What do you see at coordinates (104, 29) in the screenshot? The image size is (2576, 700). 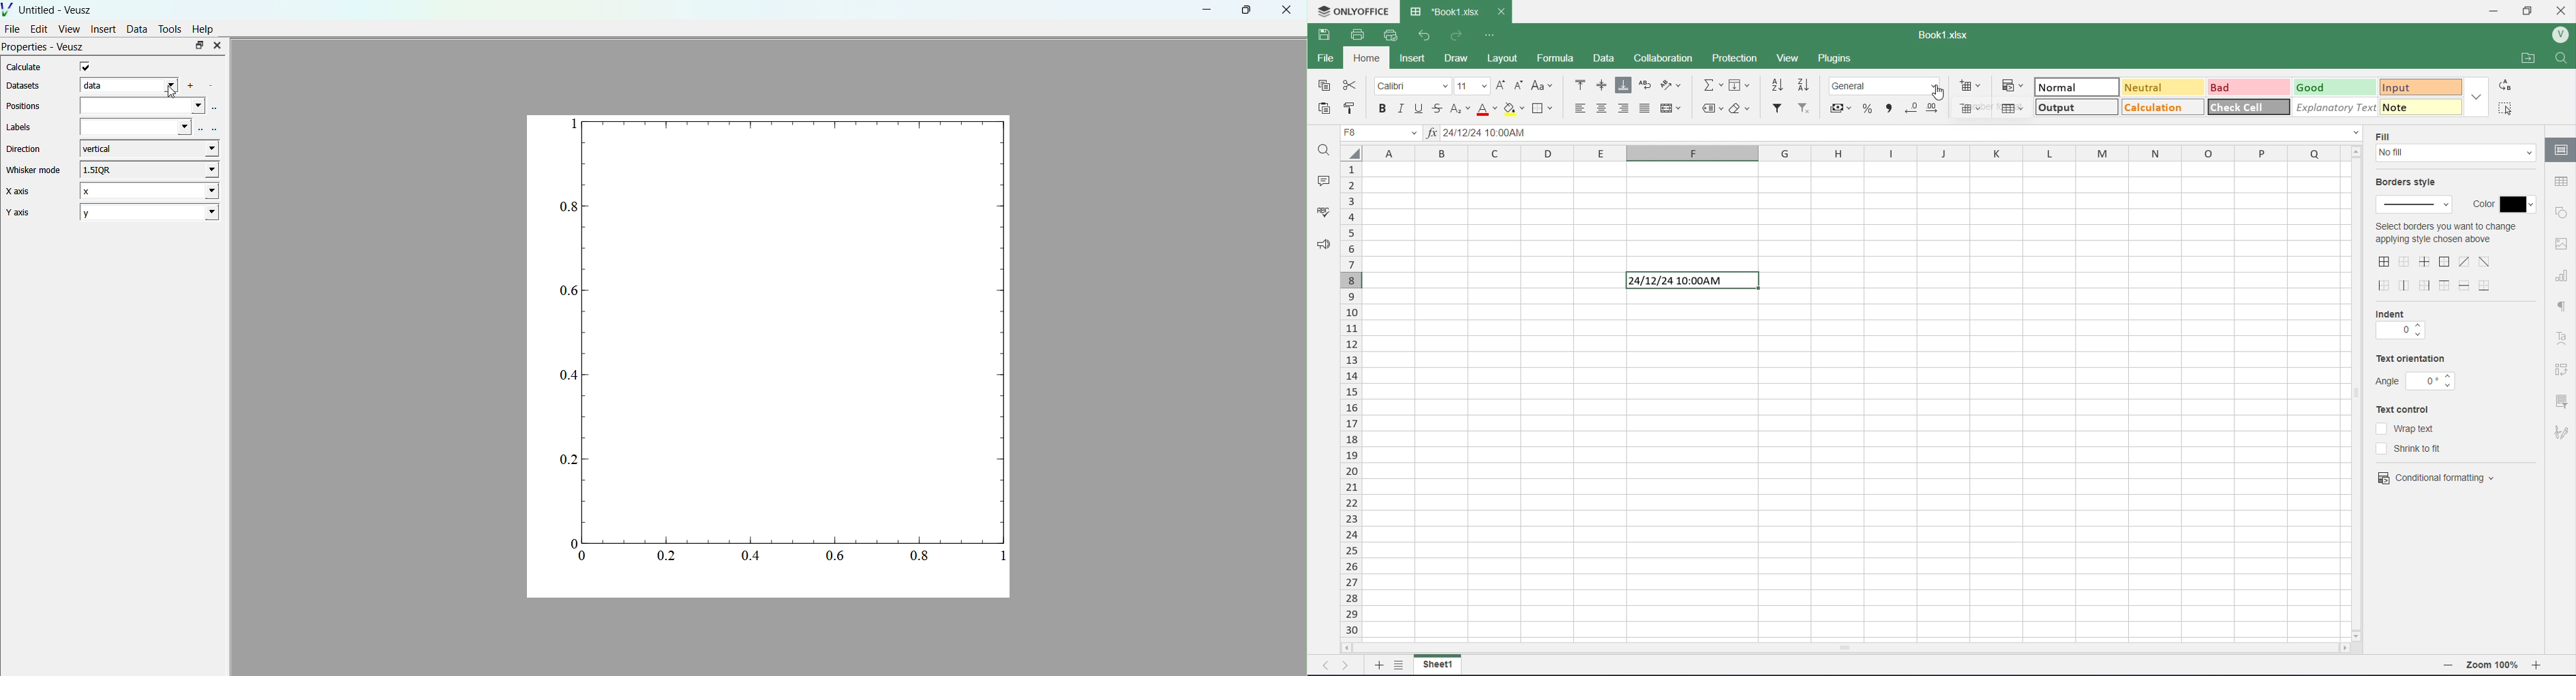 I see `Insert` at bounding box center [104, 29].